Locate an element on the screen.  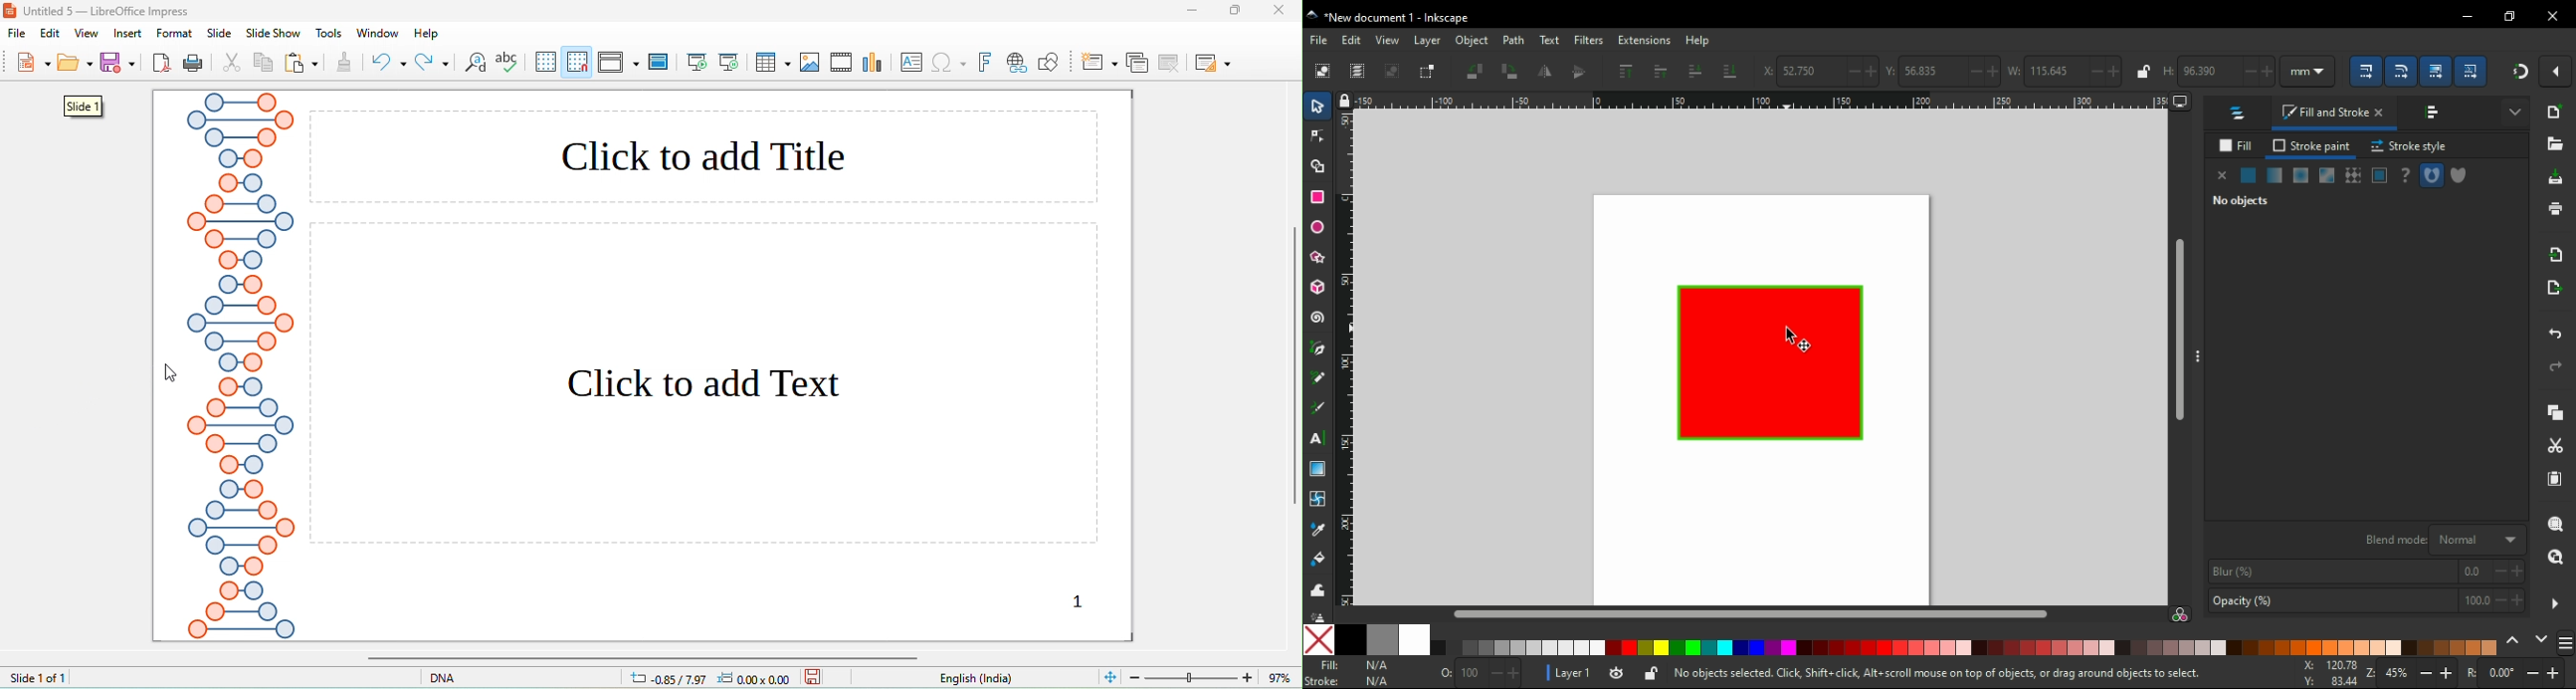
clone is located at coordinates (343, 64).